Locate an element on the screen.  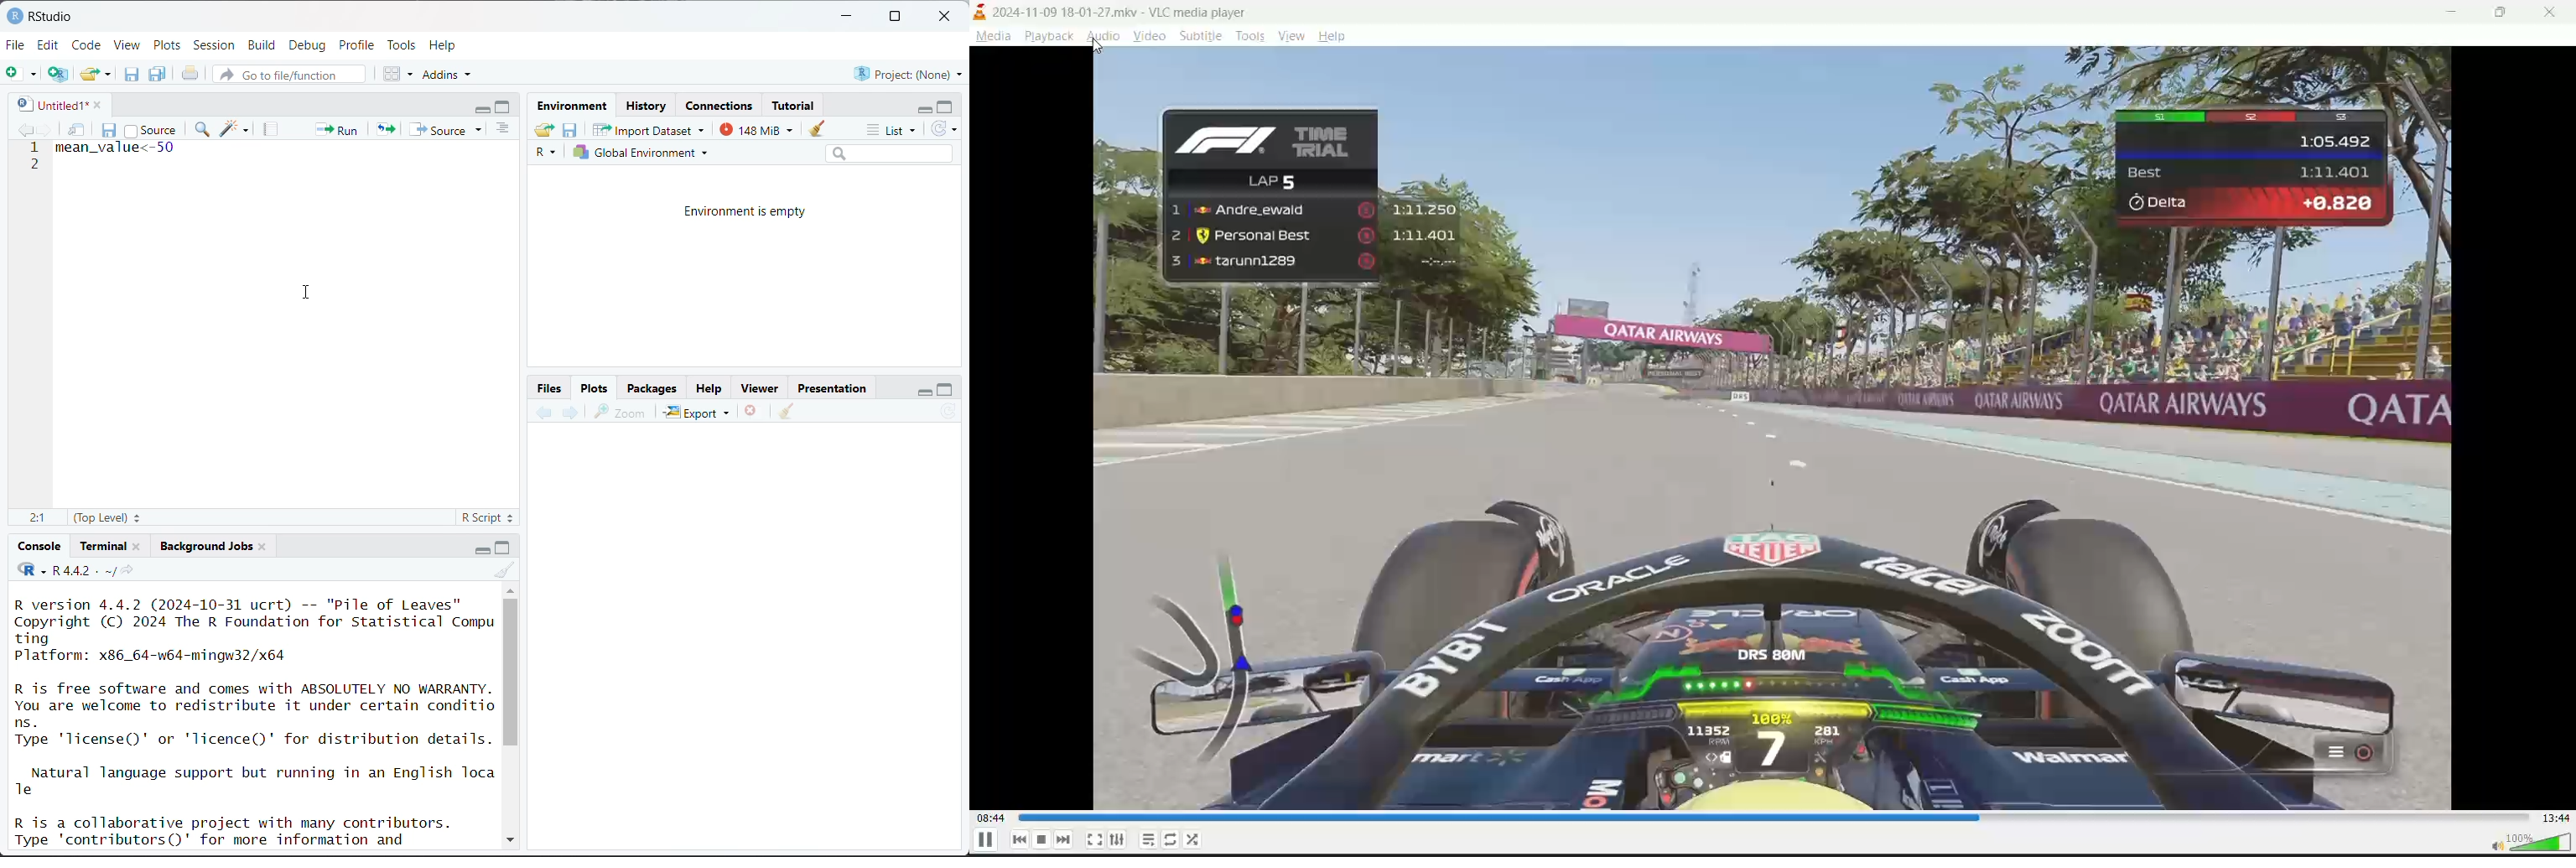
save current document is located at coordinates (132, 74).